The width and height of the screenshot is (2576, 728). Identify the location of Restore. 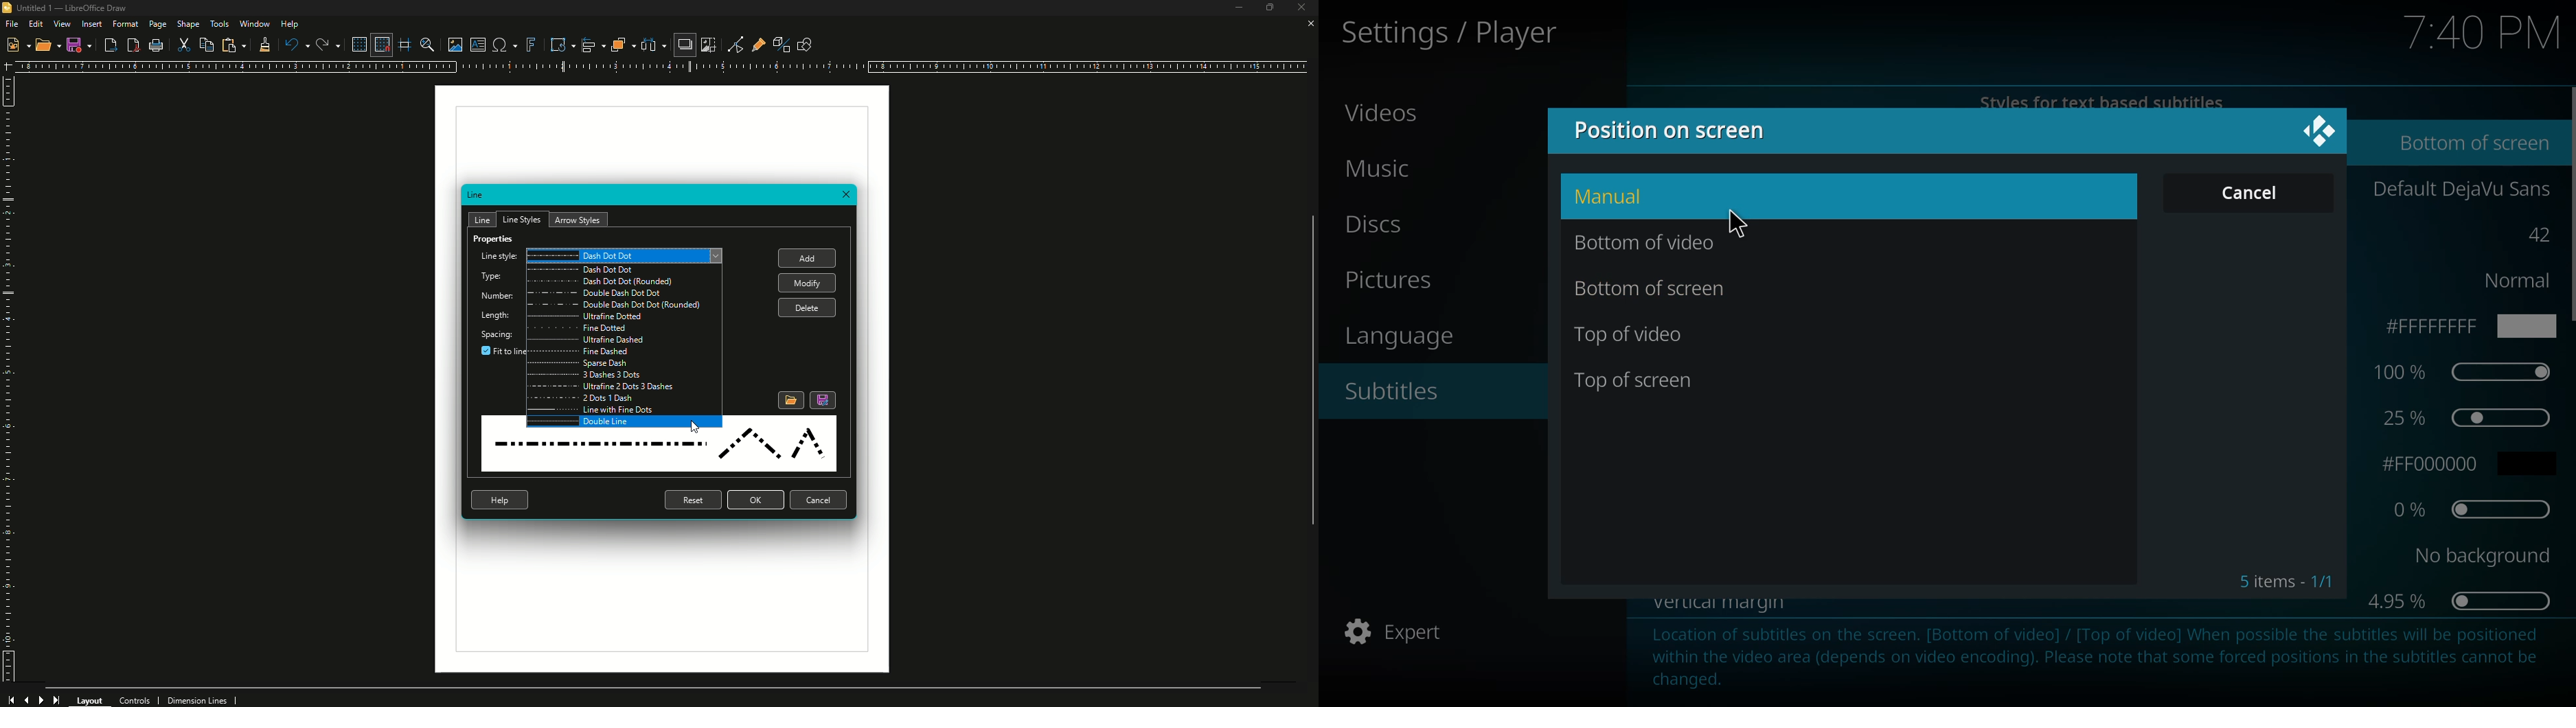
(1268, 9).